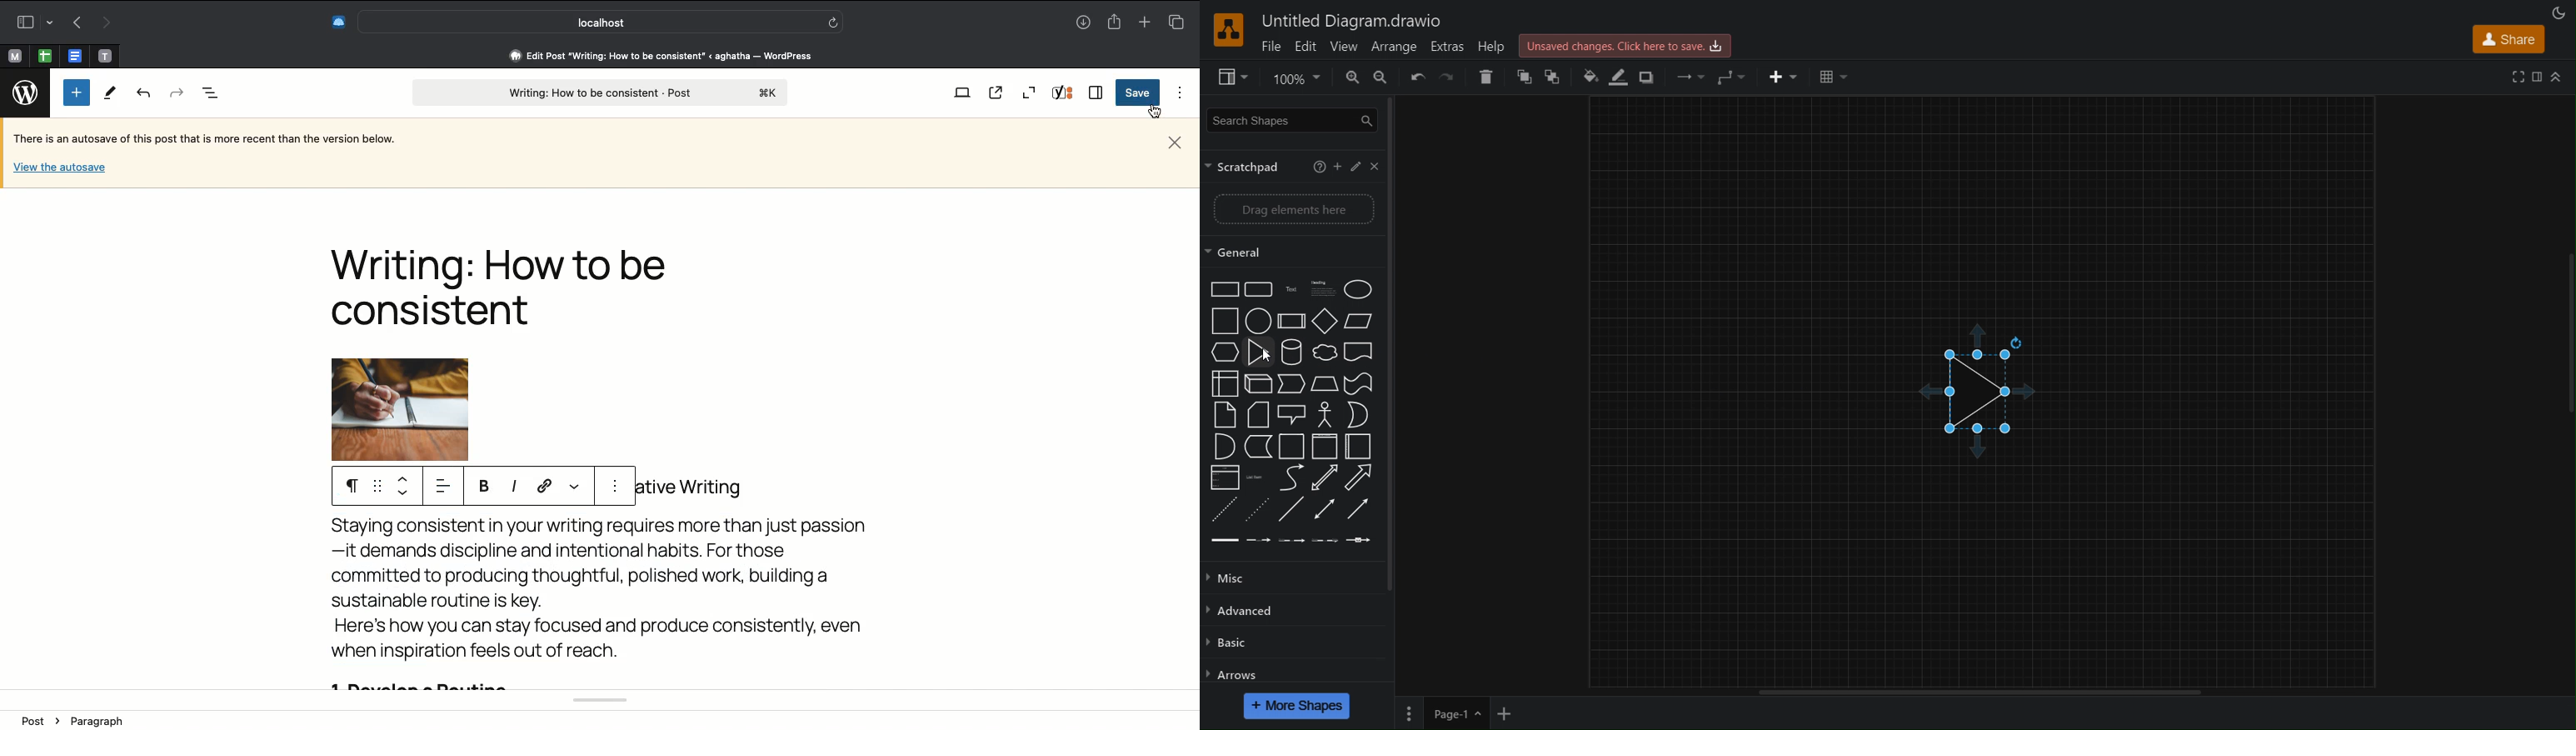  What do you see at coordinates (337, 20) in the screenshot?
I see `Extensions` at bounding box center [337, 20].